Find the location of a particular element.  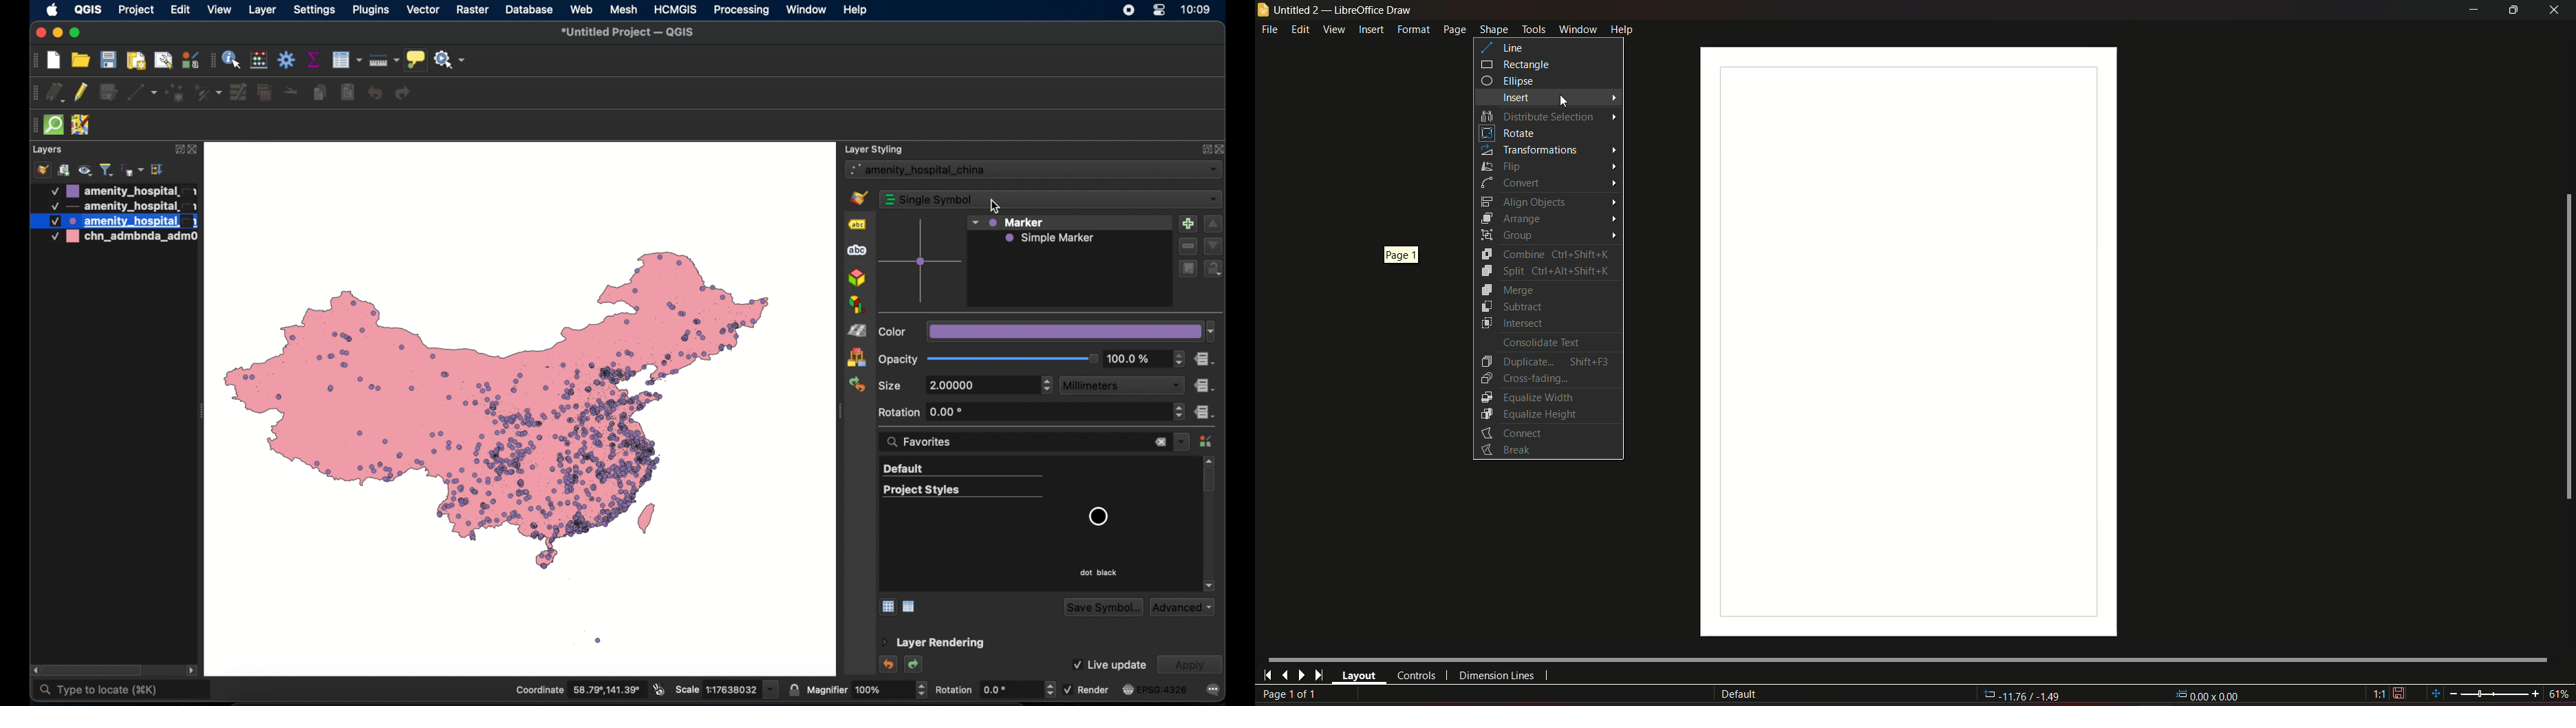

open field calculator is located at coordinates (259, 59).